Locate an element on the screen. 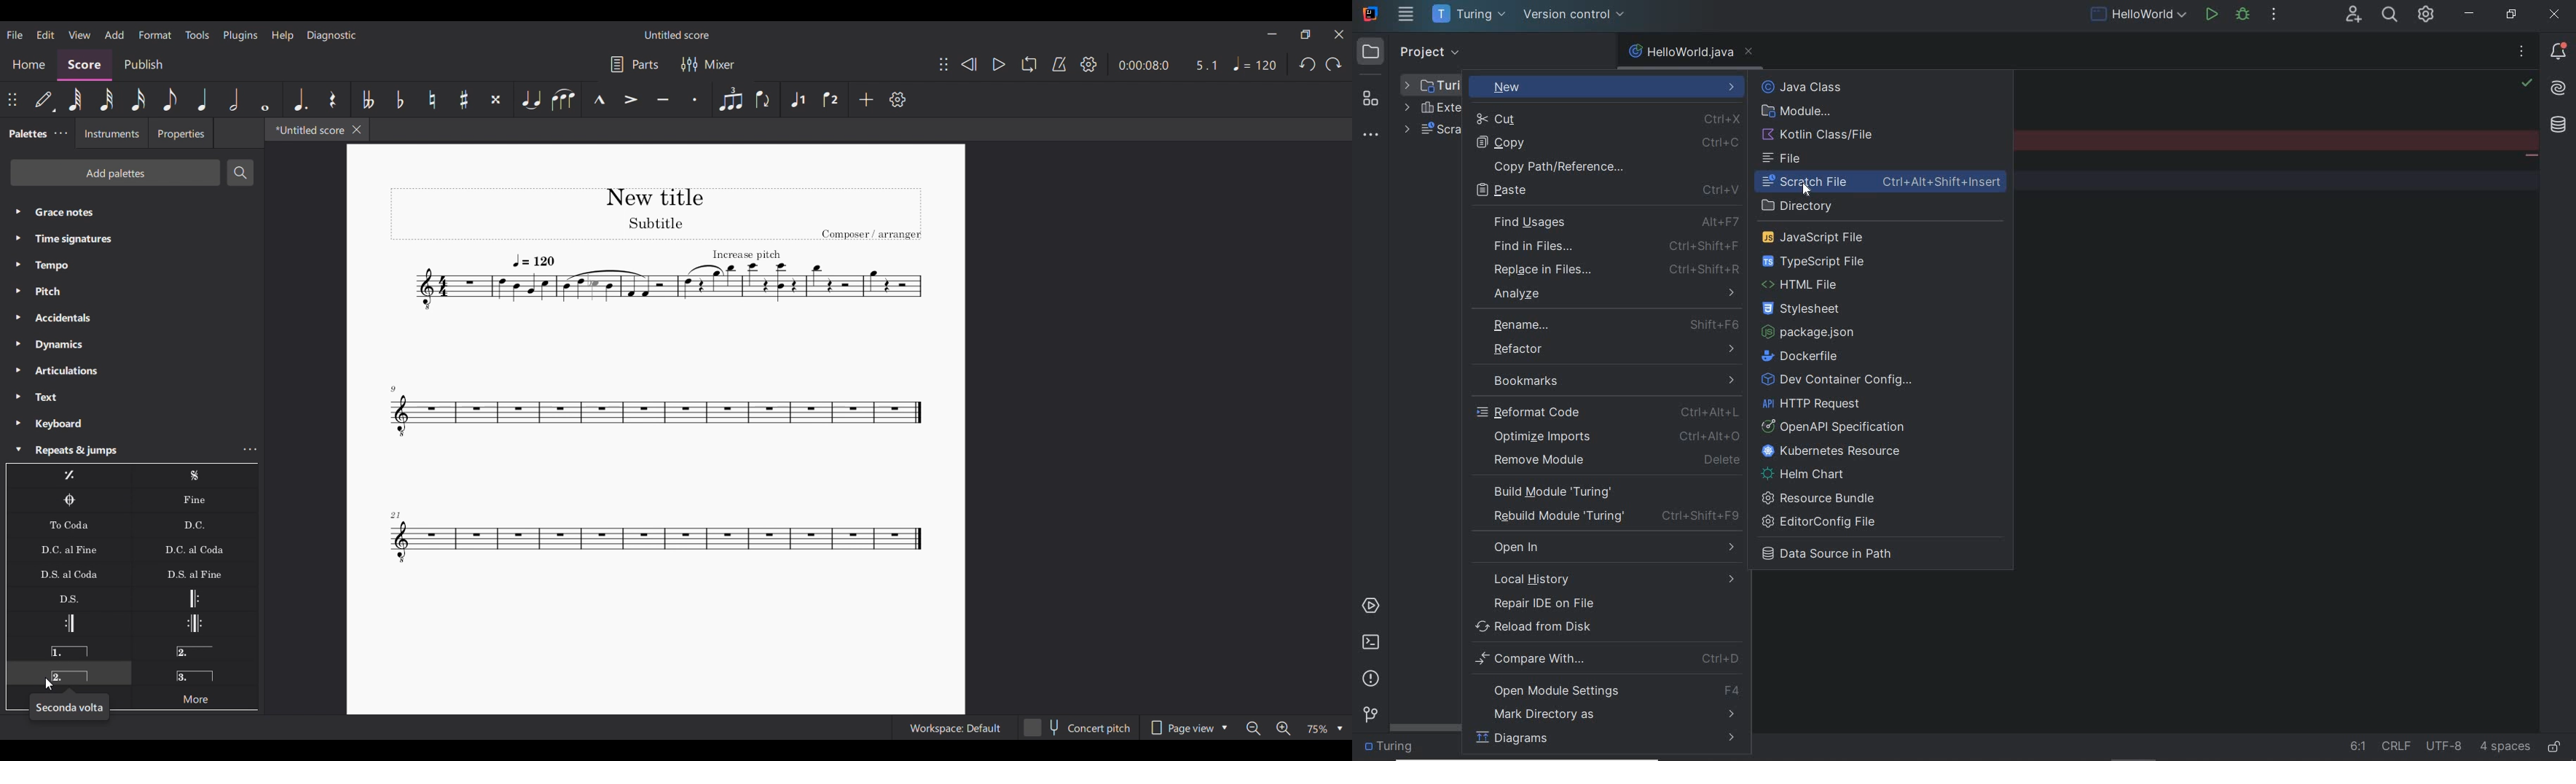 This screenshot has height=784, width=2576. notifications is located at coordinates (2556, 53).